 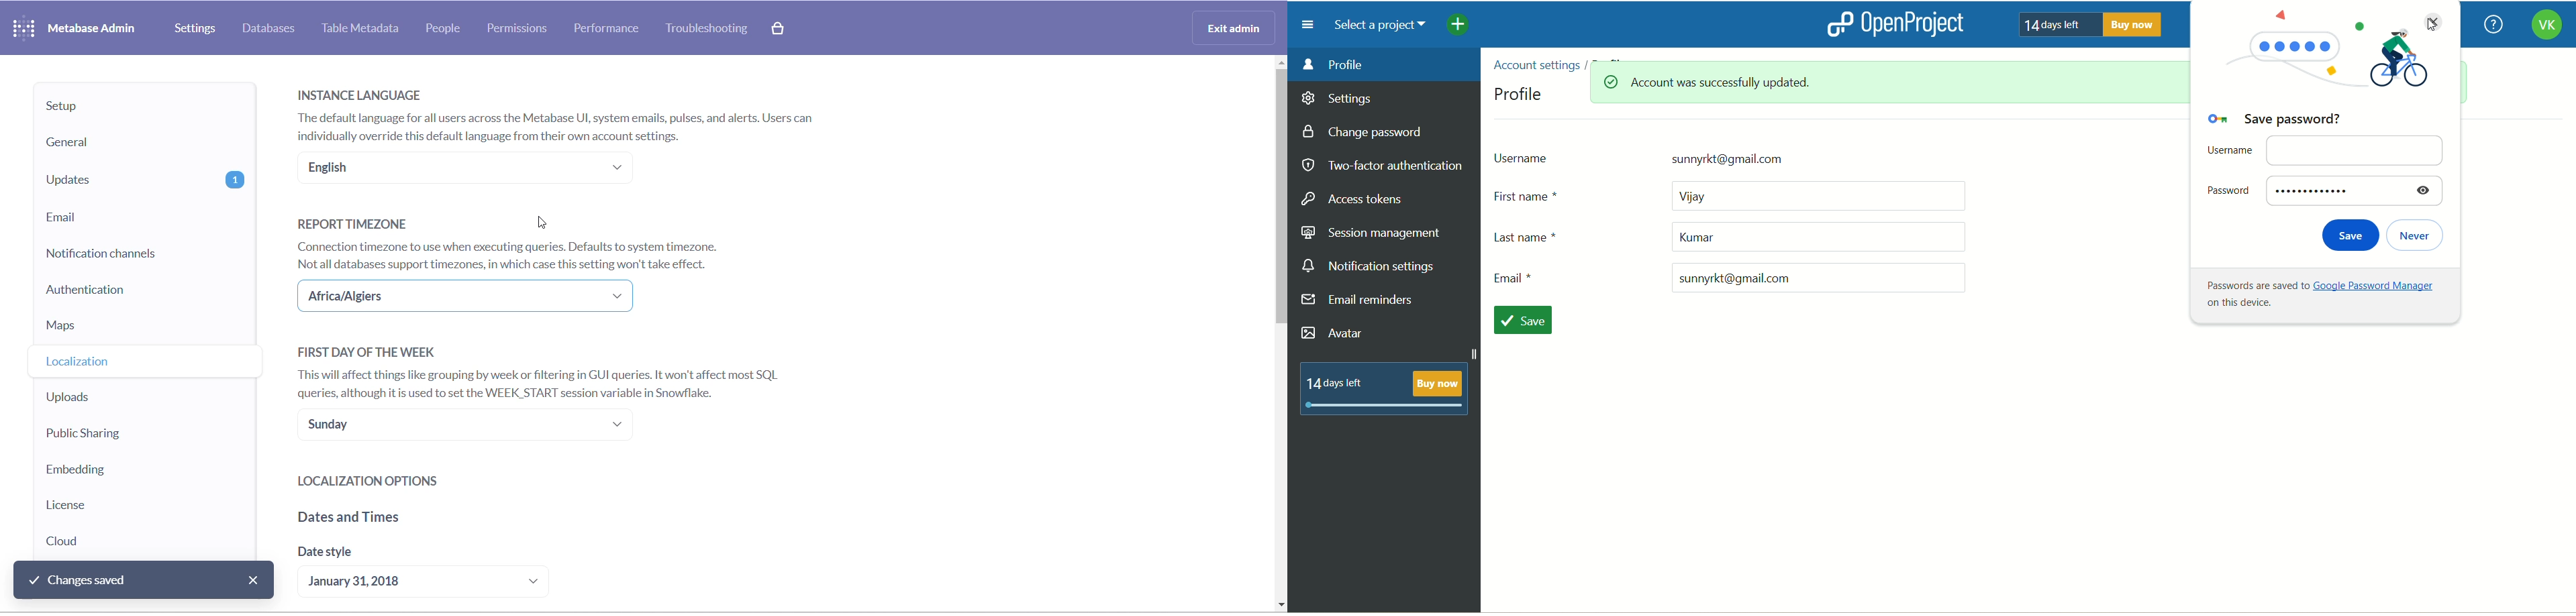 What do you see at coordinates (1838, 23) in the screenshot?
I see `logo` at bounding box center [1838, 23].